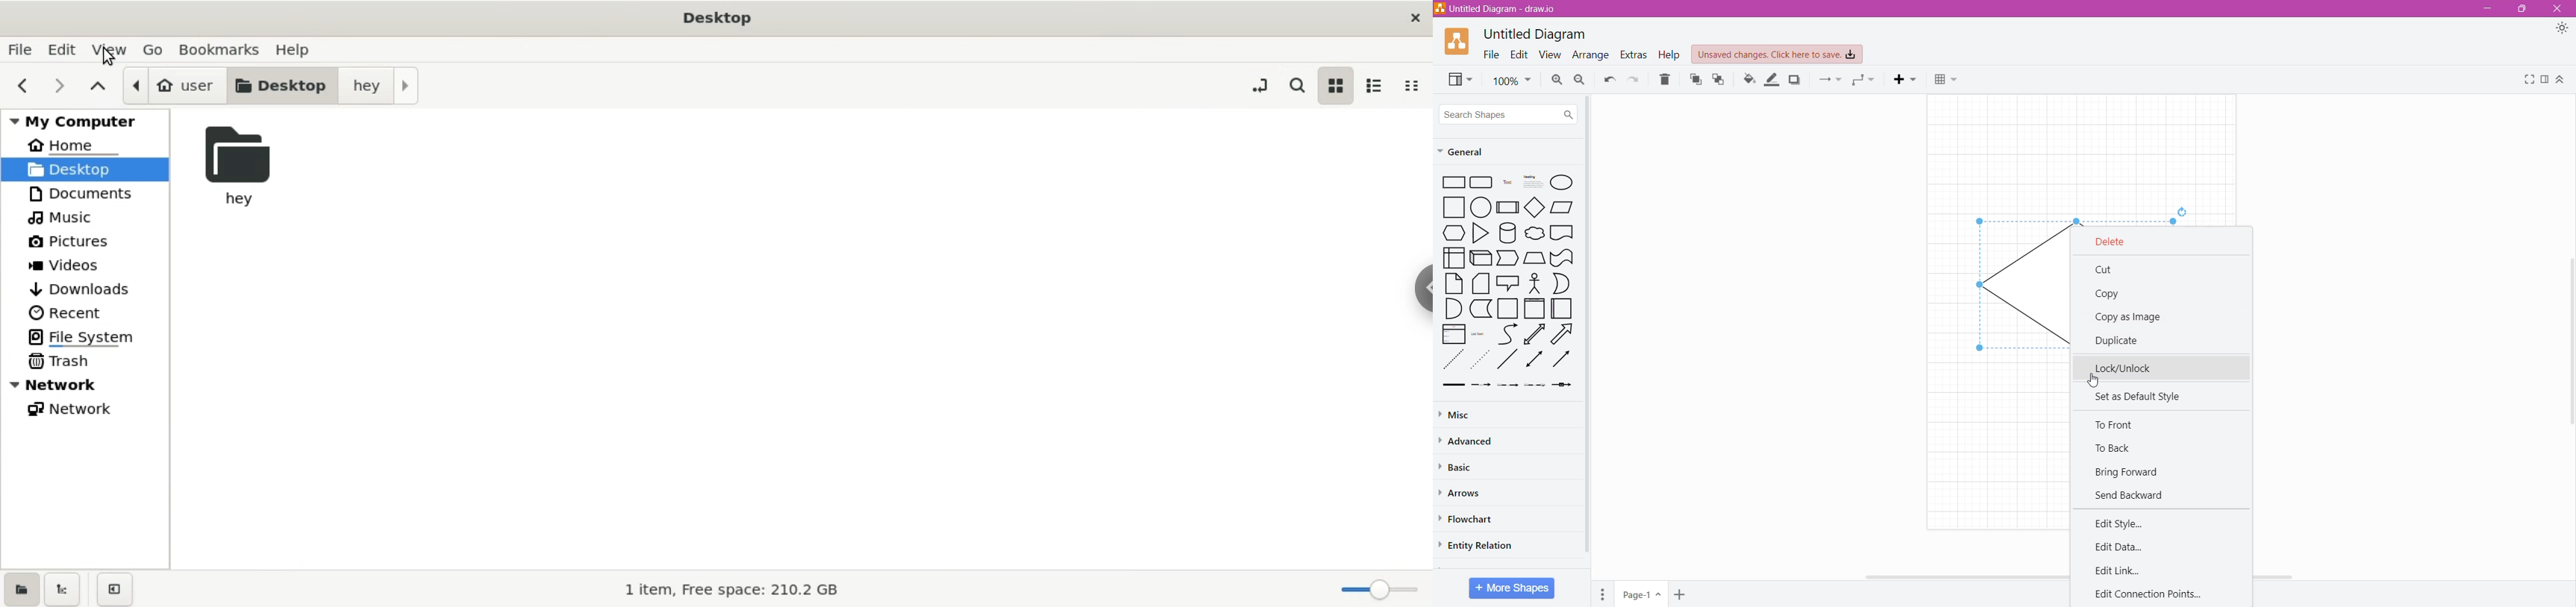 Image resolution: width=2576 pixels, height=616 pixels. I want to click on To Back, so click(1719, 79).